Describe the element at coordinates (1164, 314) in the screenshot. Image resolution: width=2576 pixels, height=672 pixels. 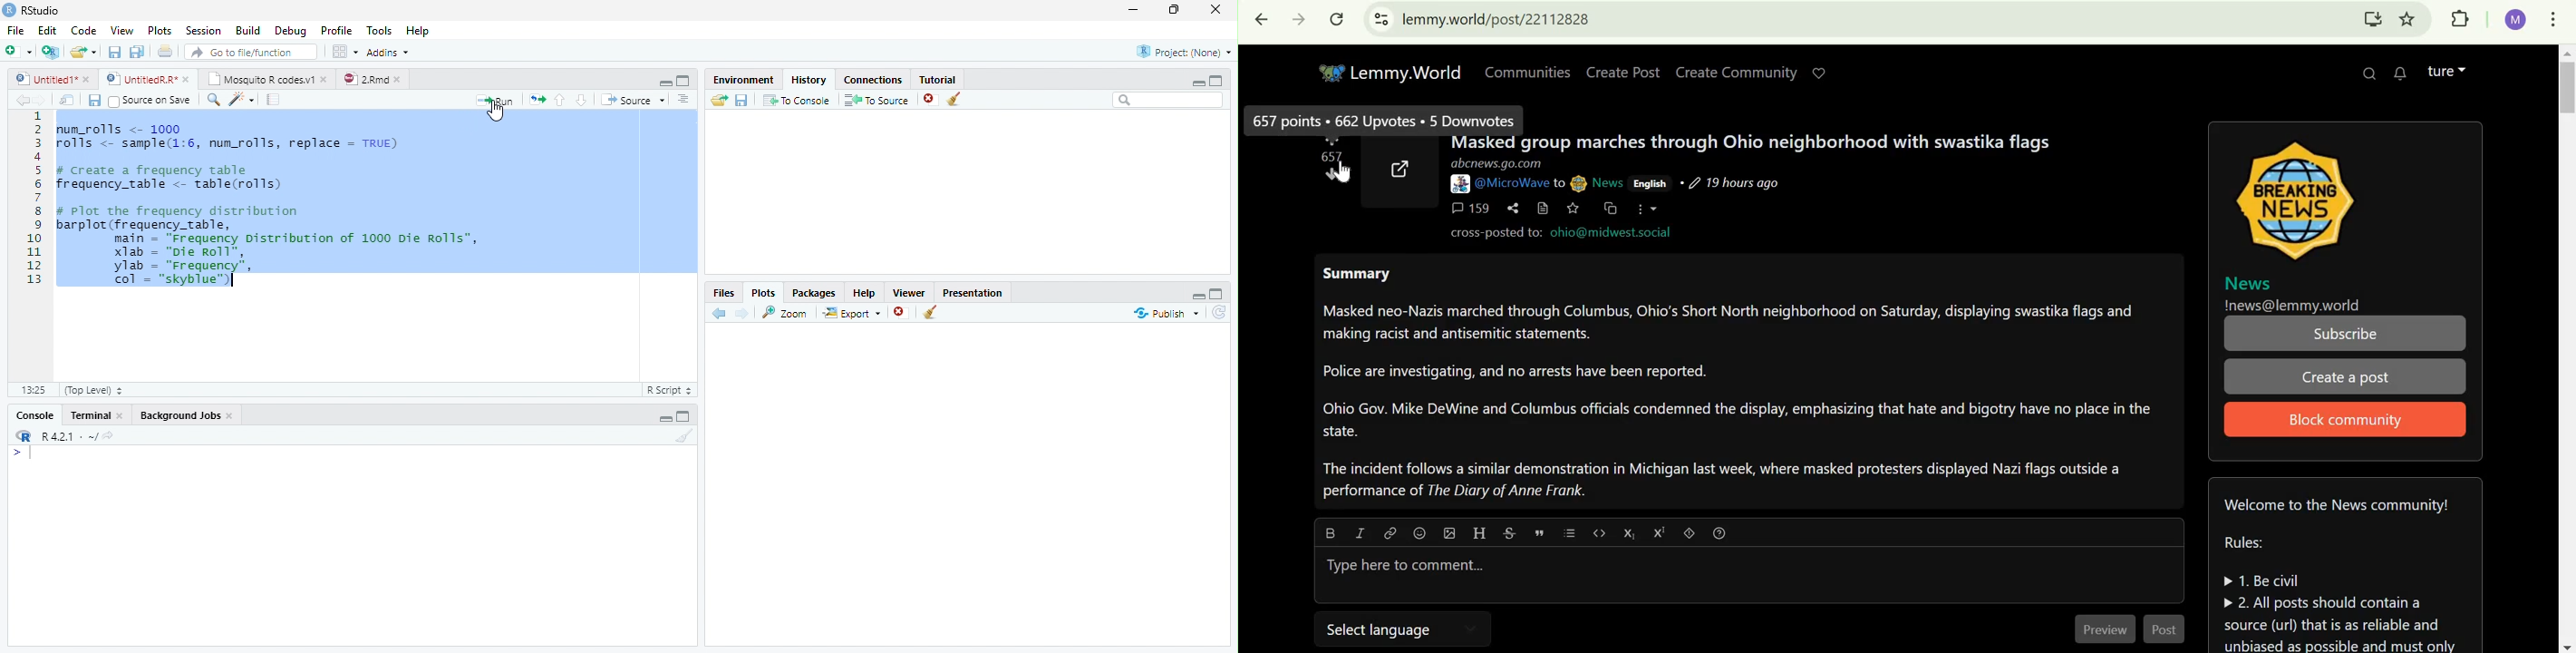
I see `Publish` at that location.